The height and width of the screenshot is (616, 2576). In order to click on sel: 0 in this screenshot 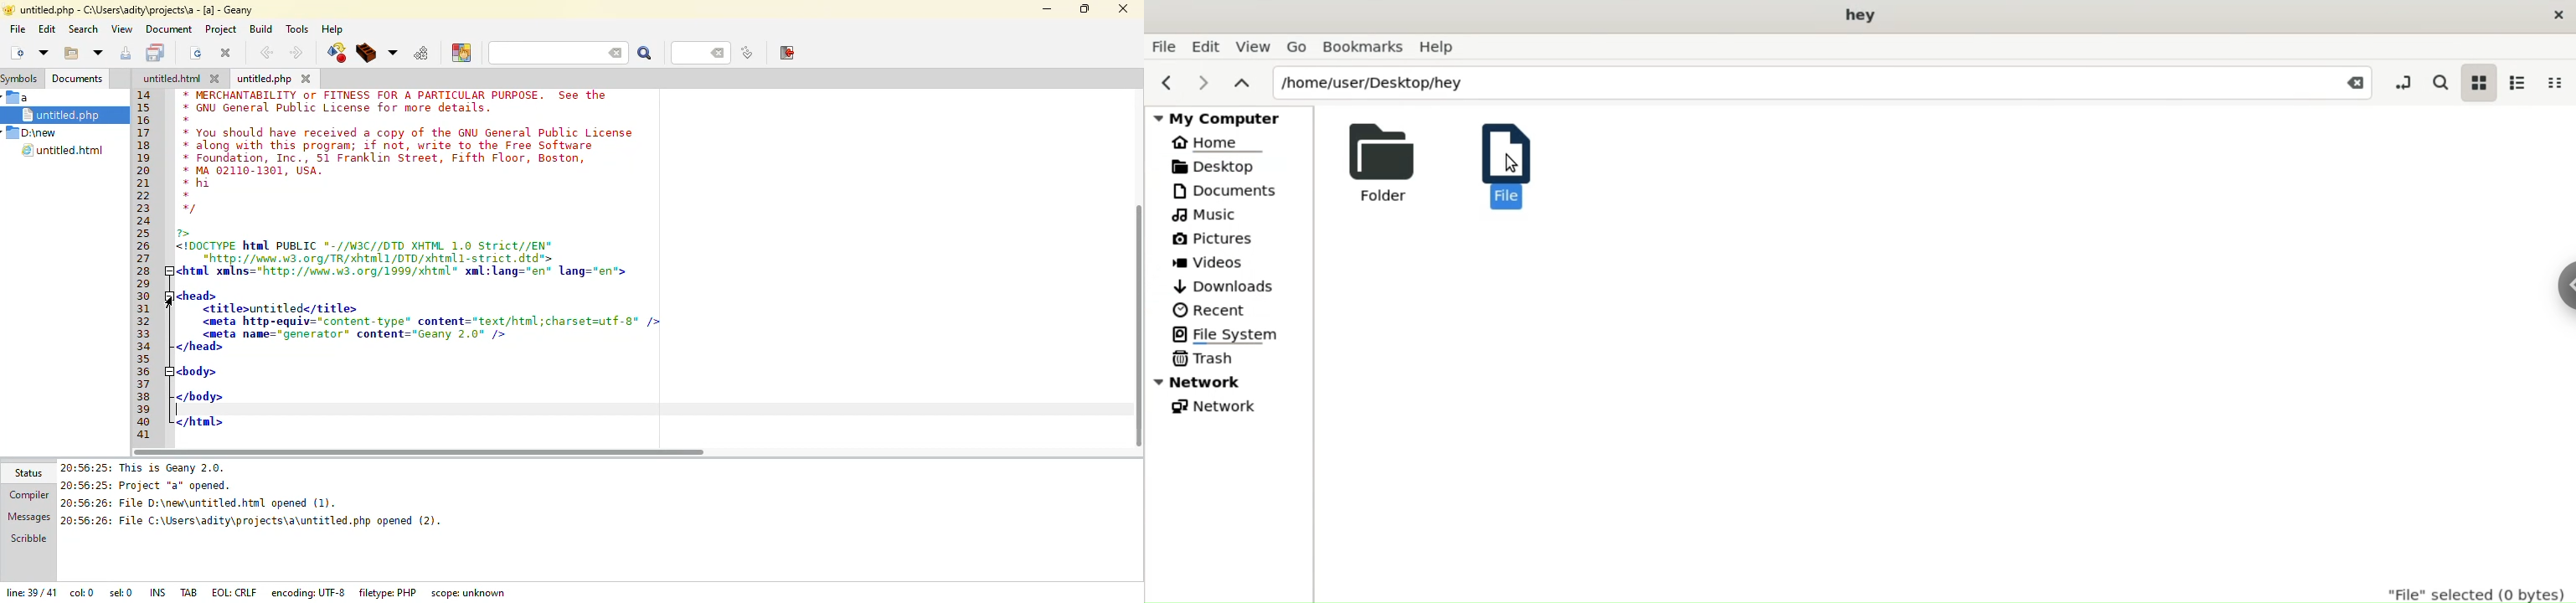, I will do `click(121, 593)`.